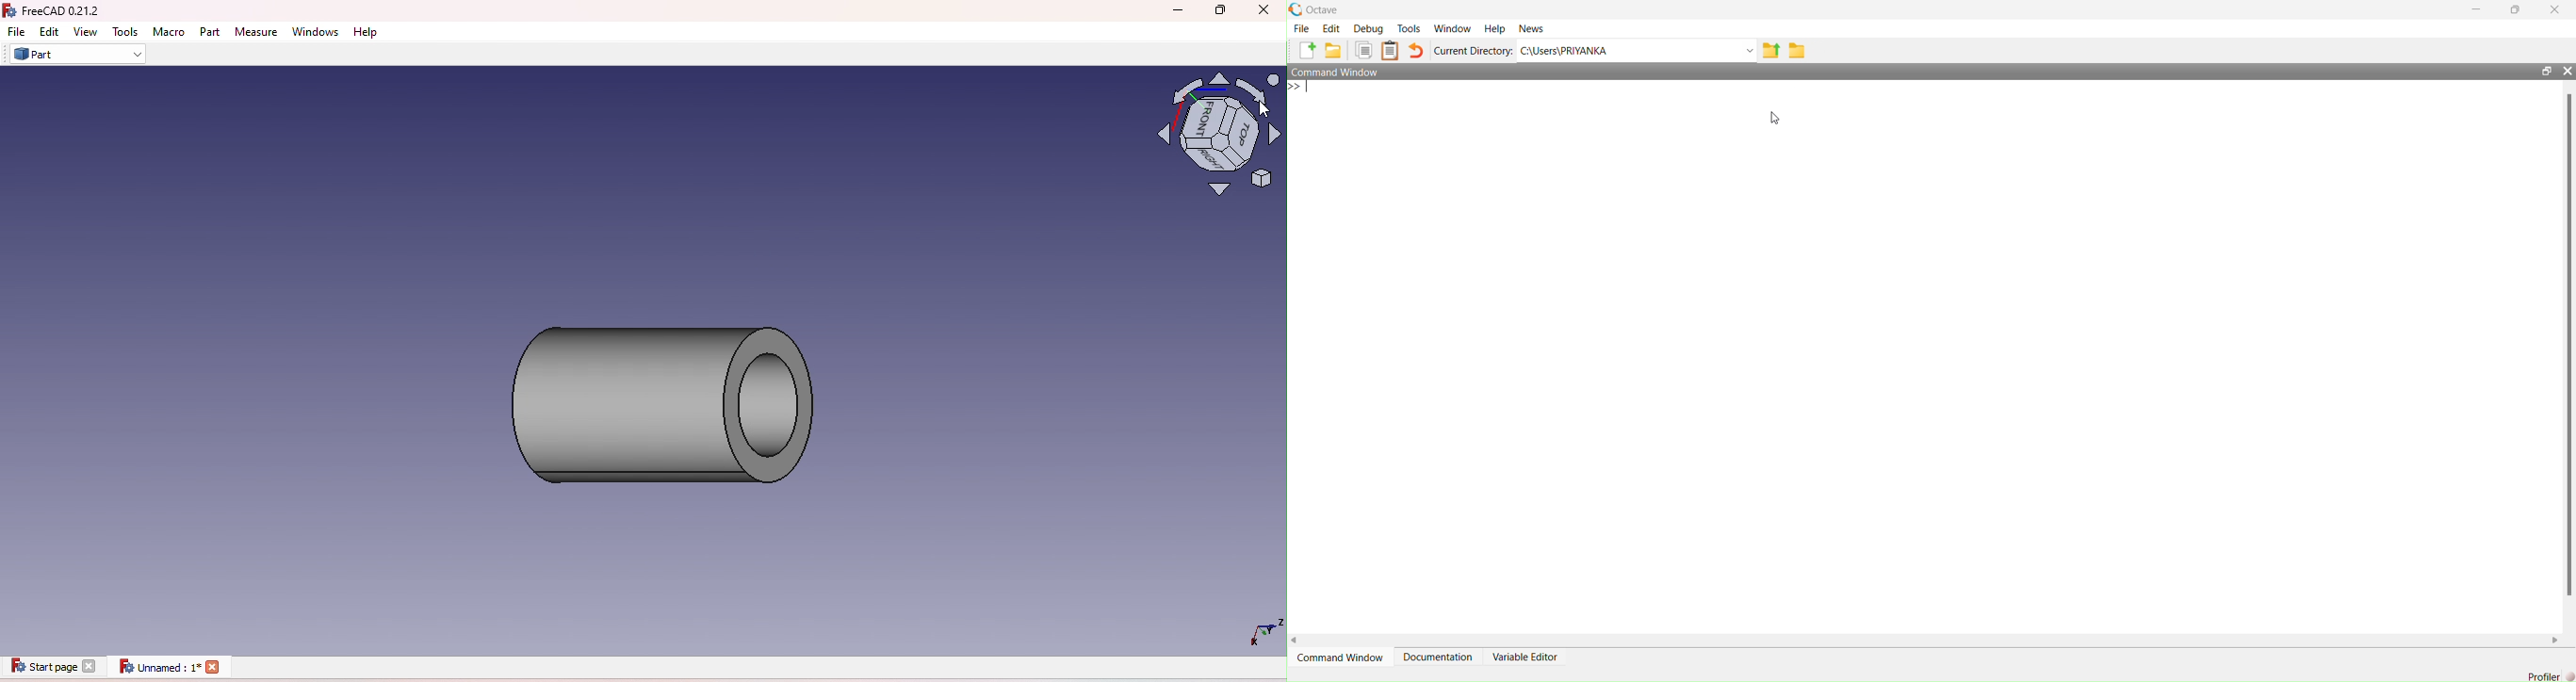  Describe the element at coordinates (1369, 29) in the screenshot. I see `Debug` at that location.